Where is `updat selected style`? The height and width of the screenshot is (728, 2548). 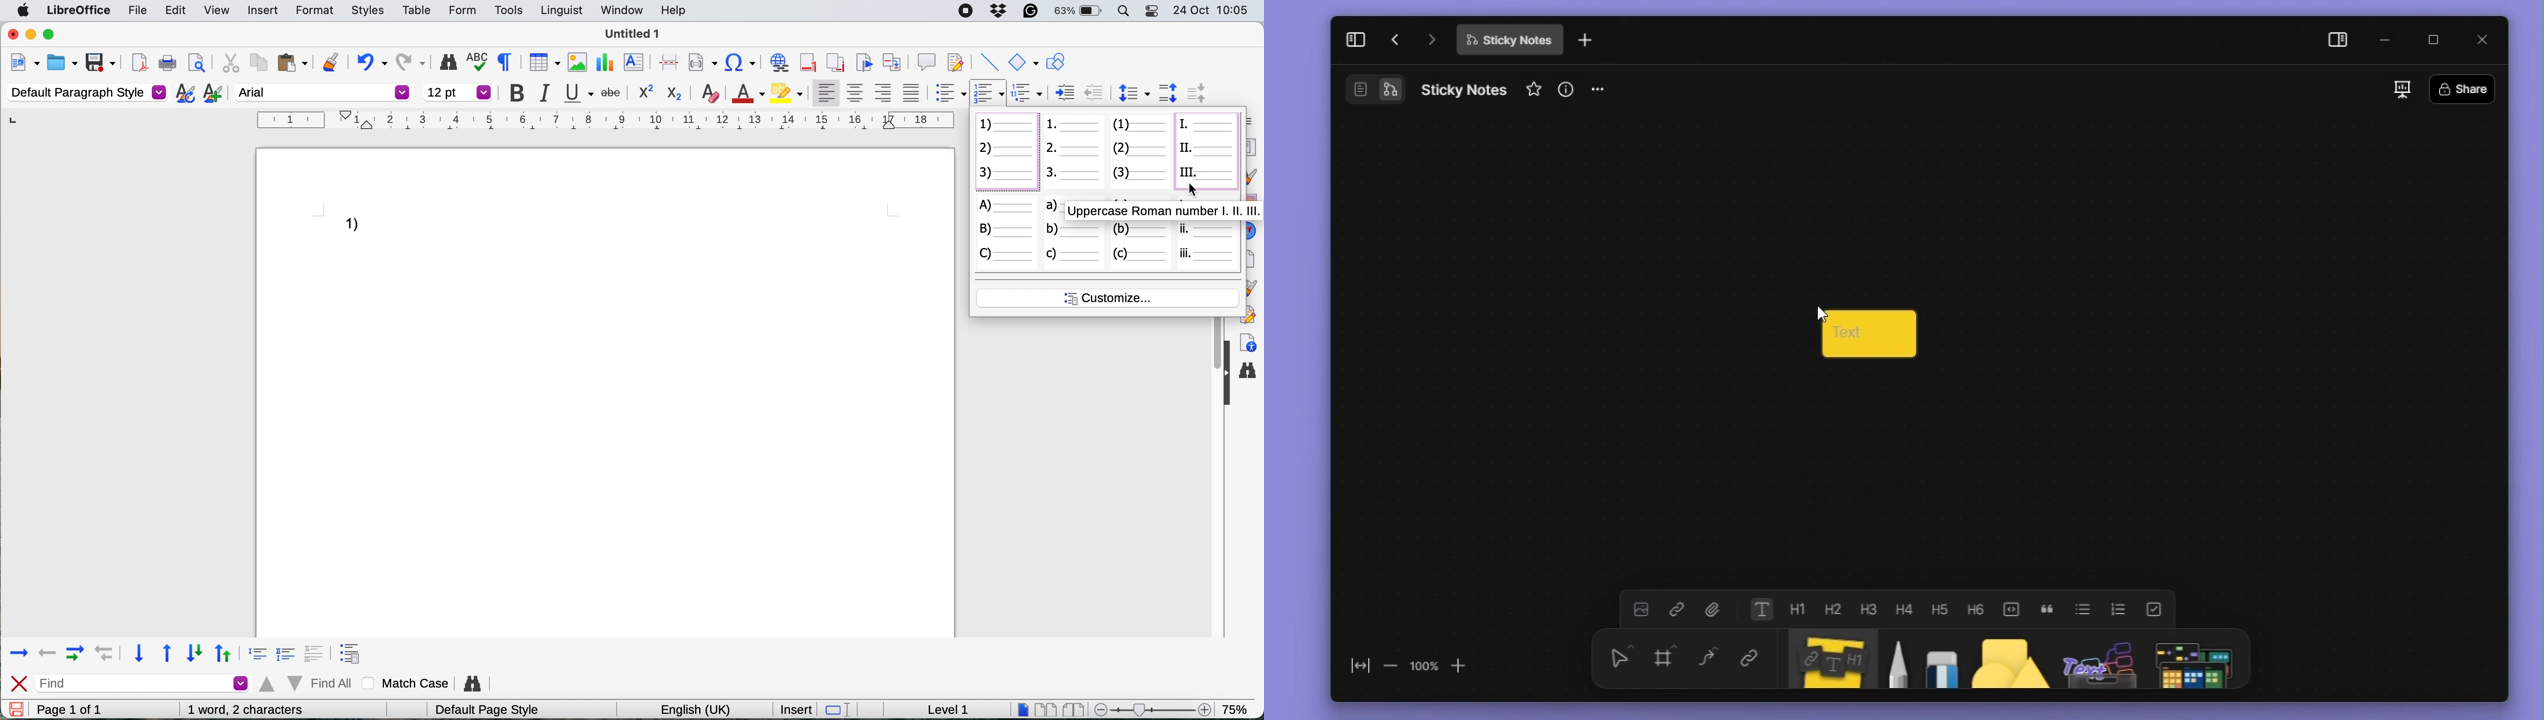 updat selected style is located at coordinates (184, 93).